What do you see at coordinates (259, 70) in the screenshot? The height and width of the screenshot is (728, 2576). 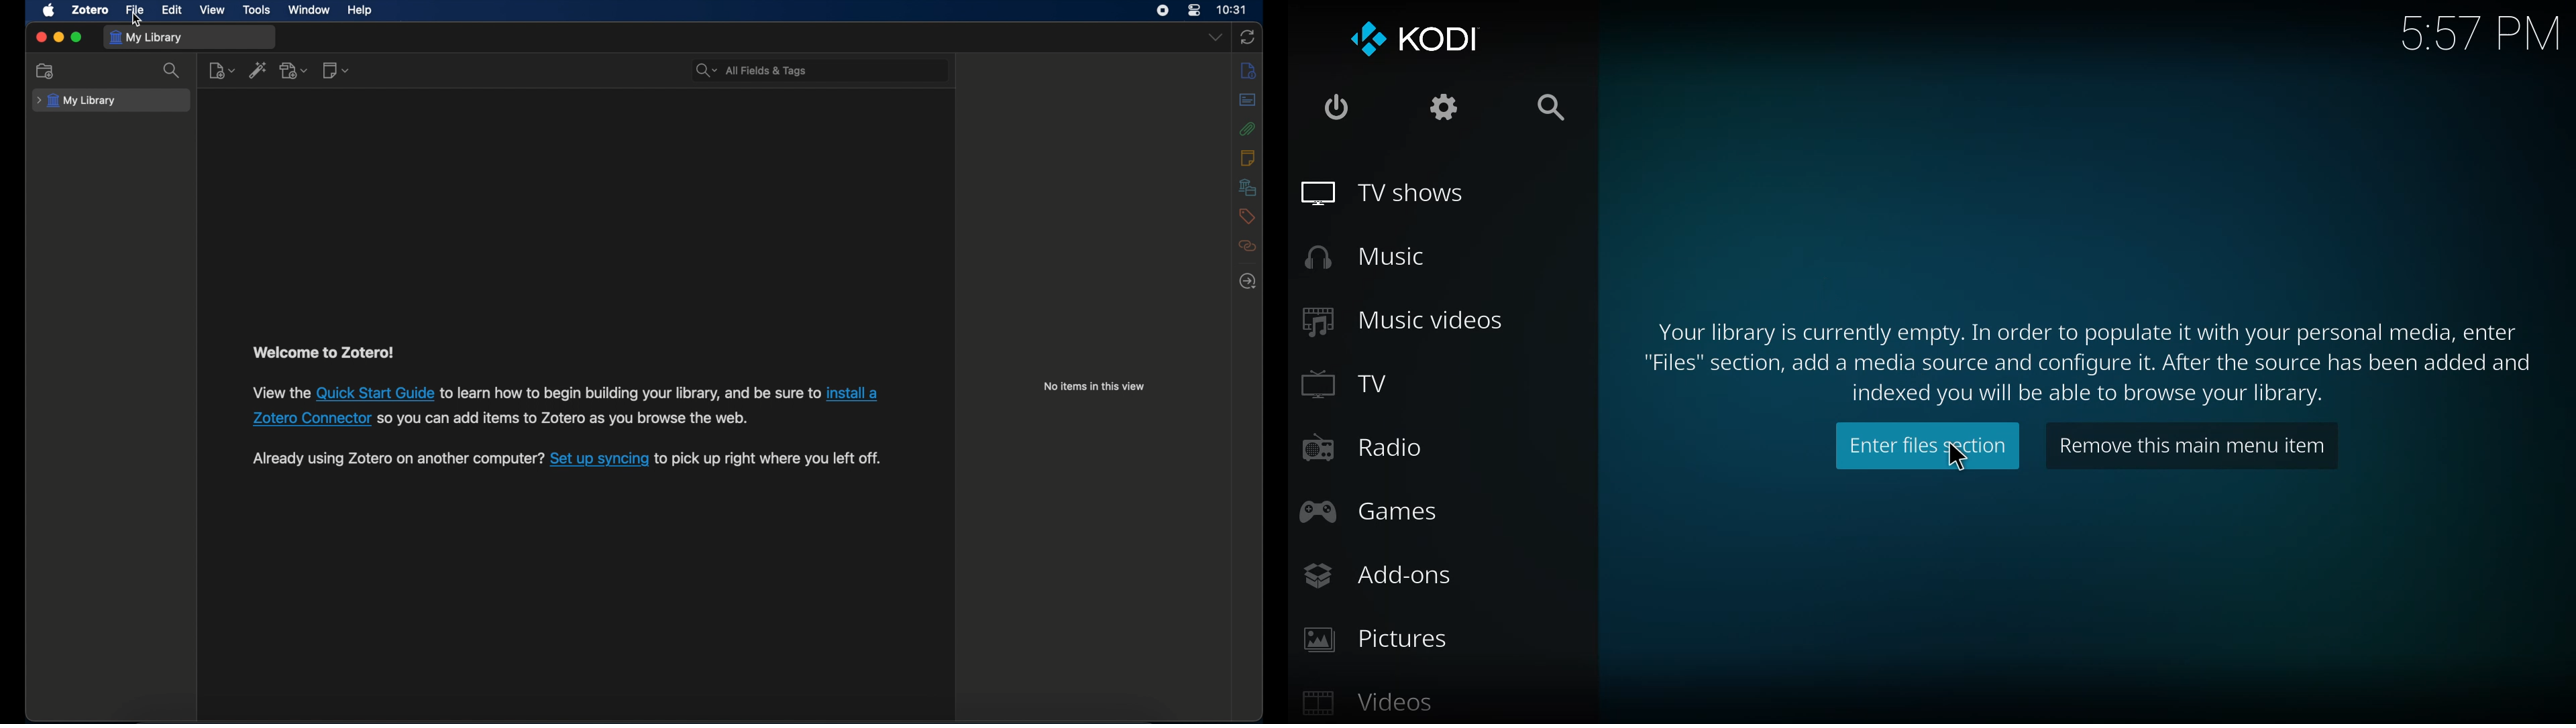 I see `add item by identifier` at bounding box center [259, 70].